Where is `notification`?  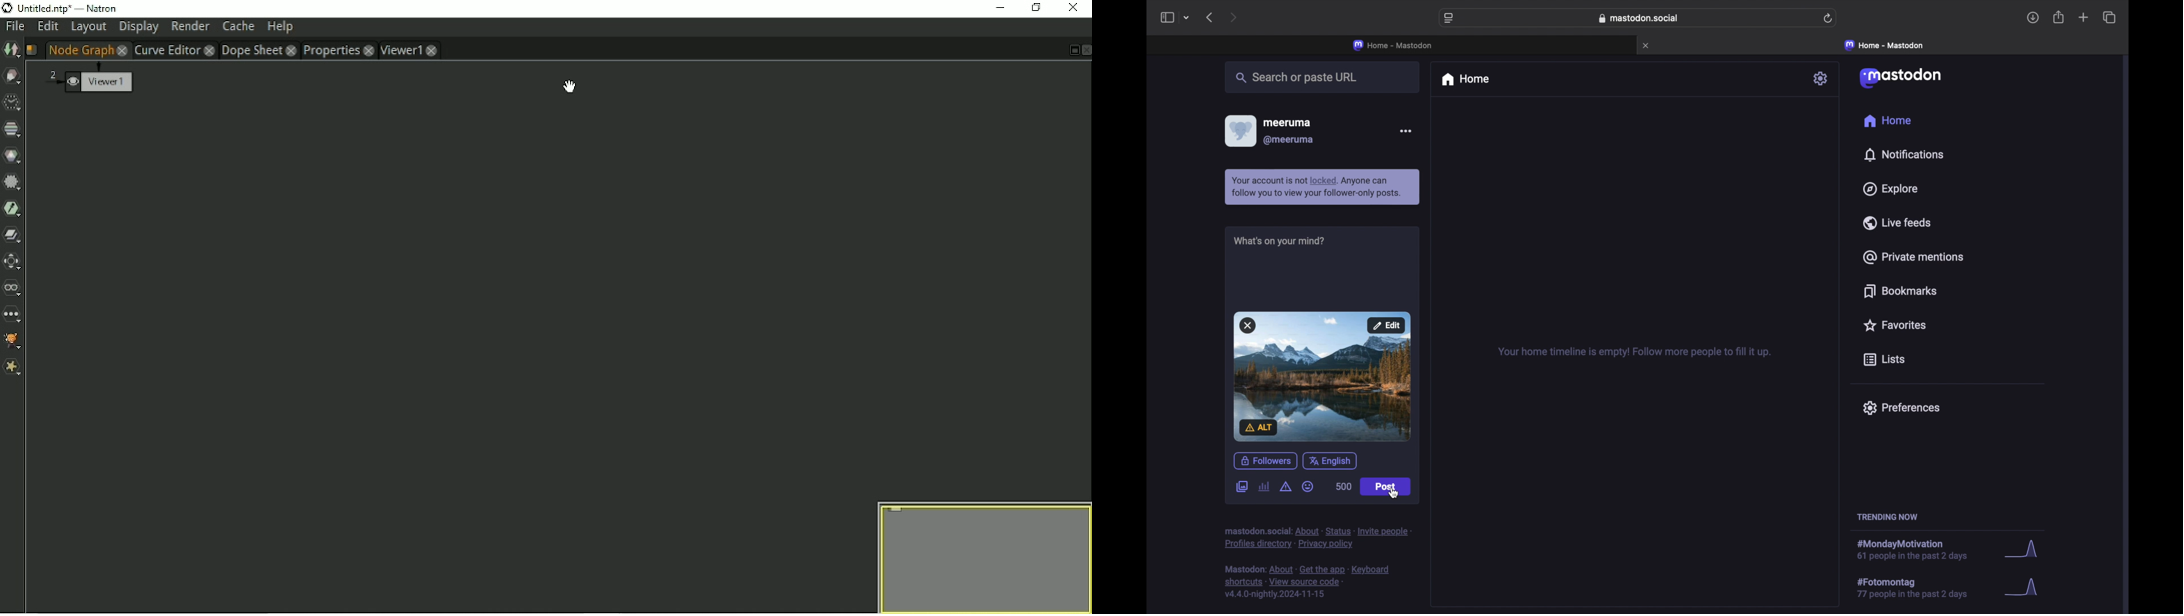
notification is located at coordinates (1323, 187).